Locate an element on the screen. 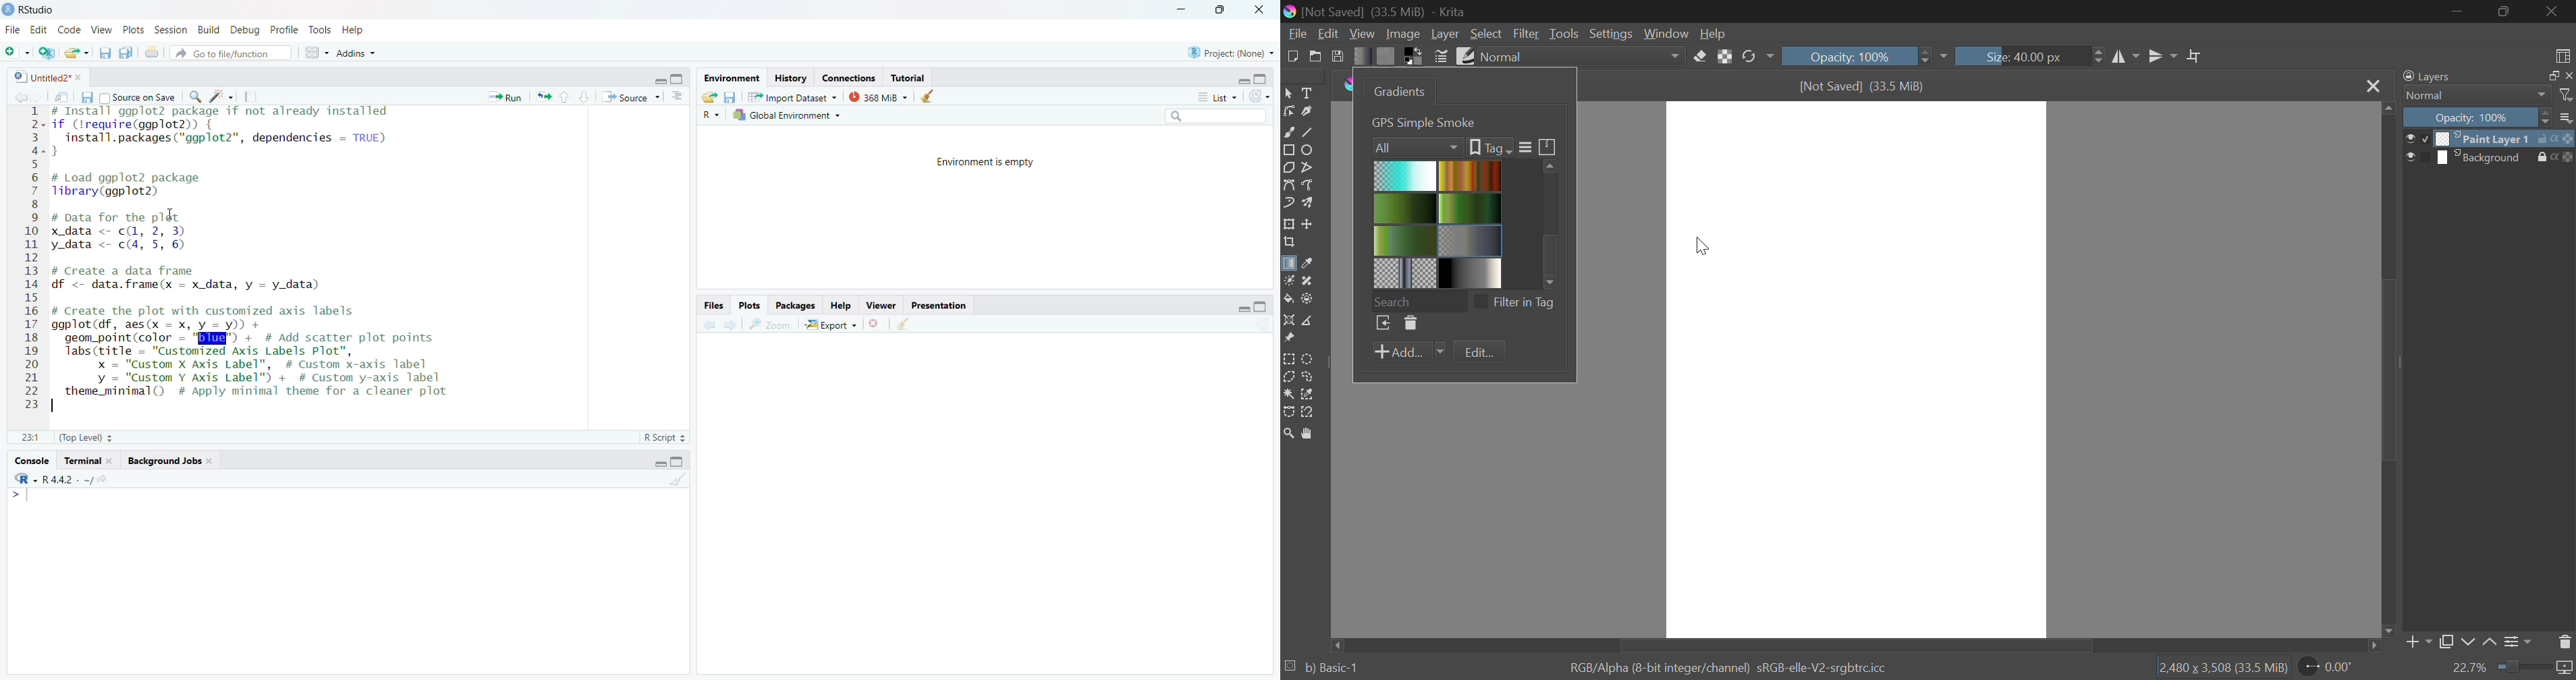  b) Basic-1 is located at coordinates (1322, 669).